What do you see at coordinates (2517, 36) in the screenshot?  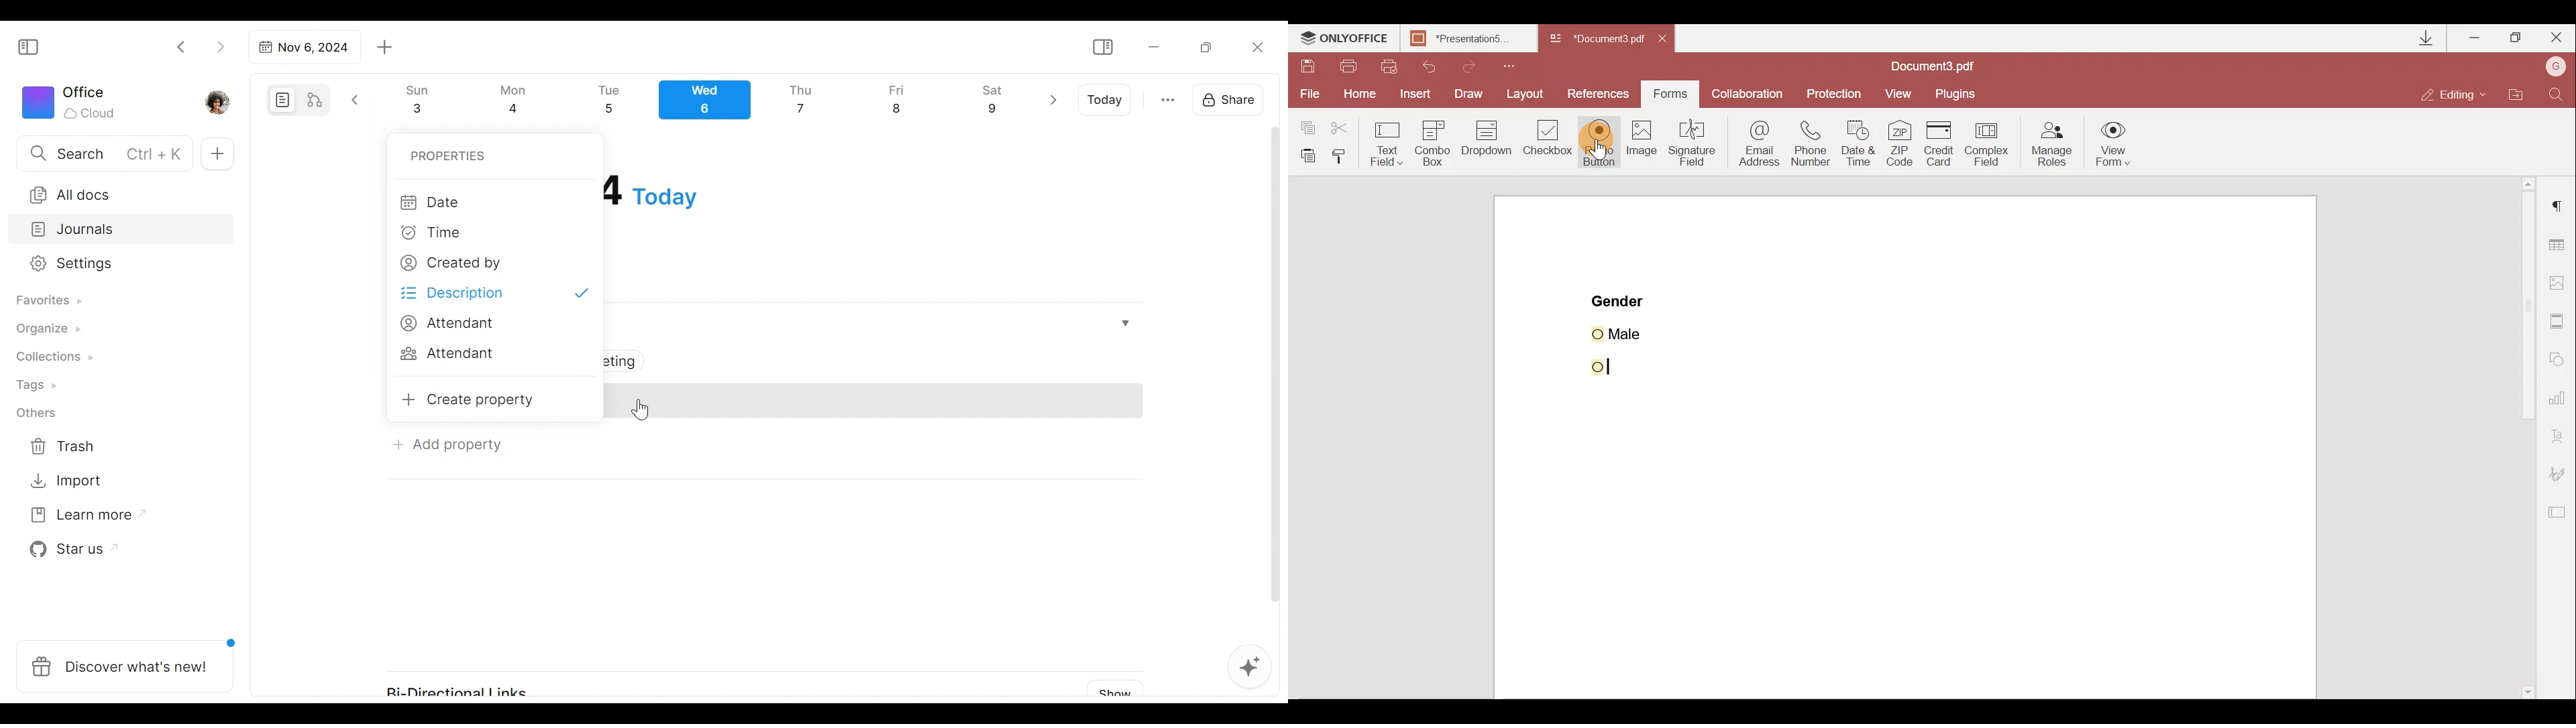 I see `Maximize` at bounding box center [2517, 36].